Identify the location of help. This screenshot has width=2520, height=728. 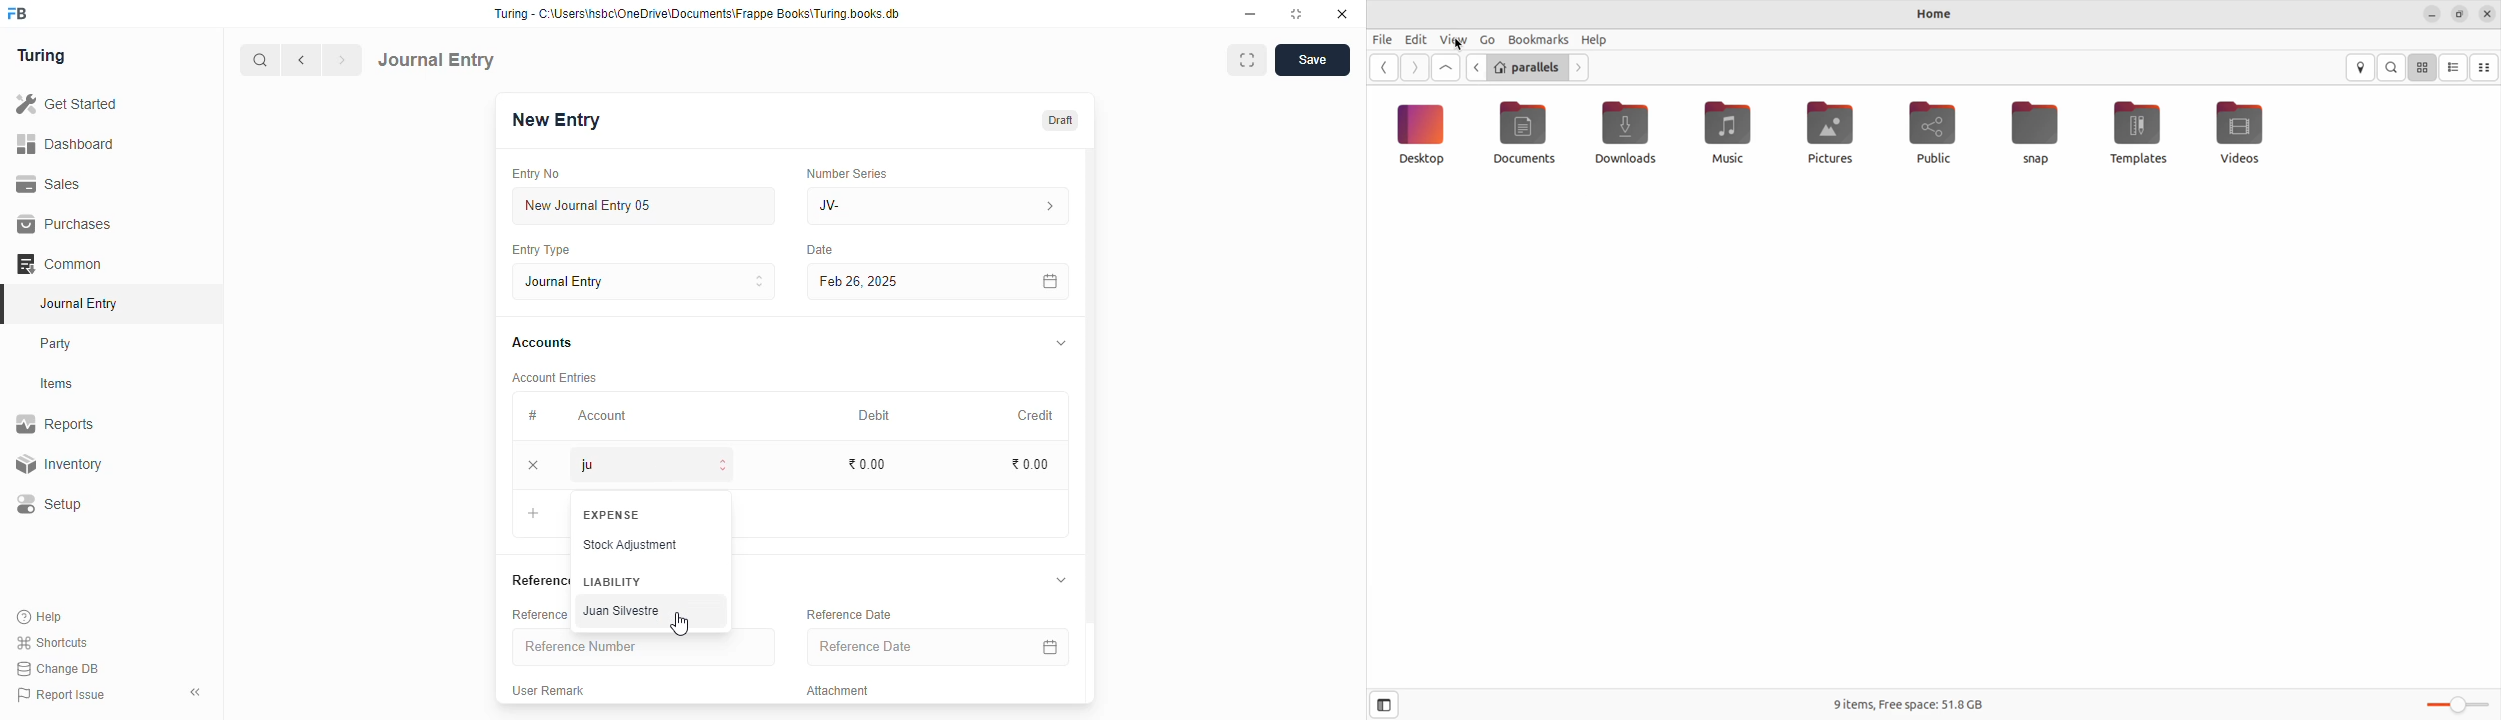
(1596, 40).